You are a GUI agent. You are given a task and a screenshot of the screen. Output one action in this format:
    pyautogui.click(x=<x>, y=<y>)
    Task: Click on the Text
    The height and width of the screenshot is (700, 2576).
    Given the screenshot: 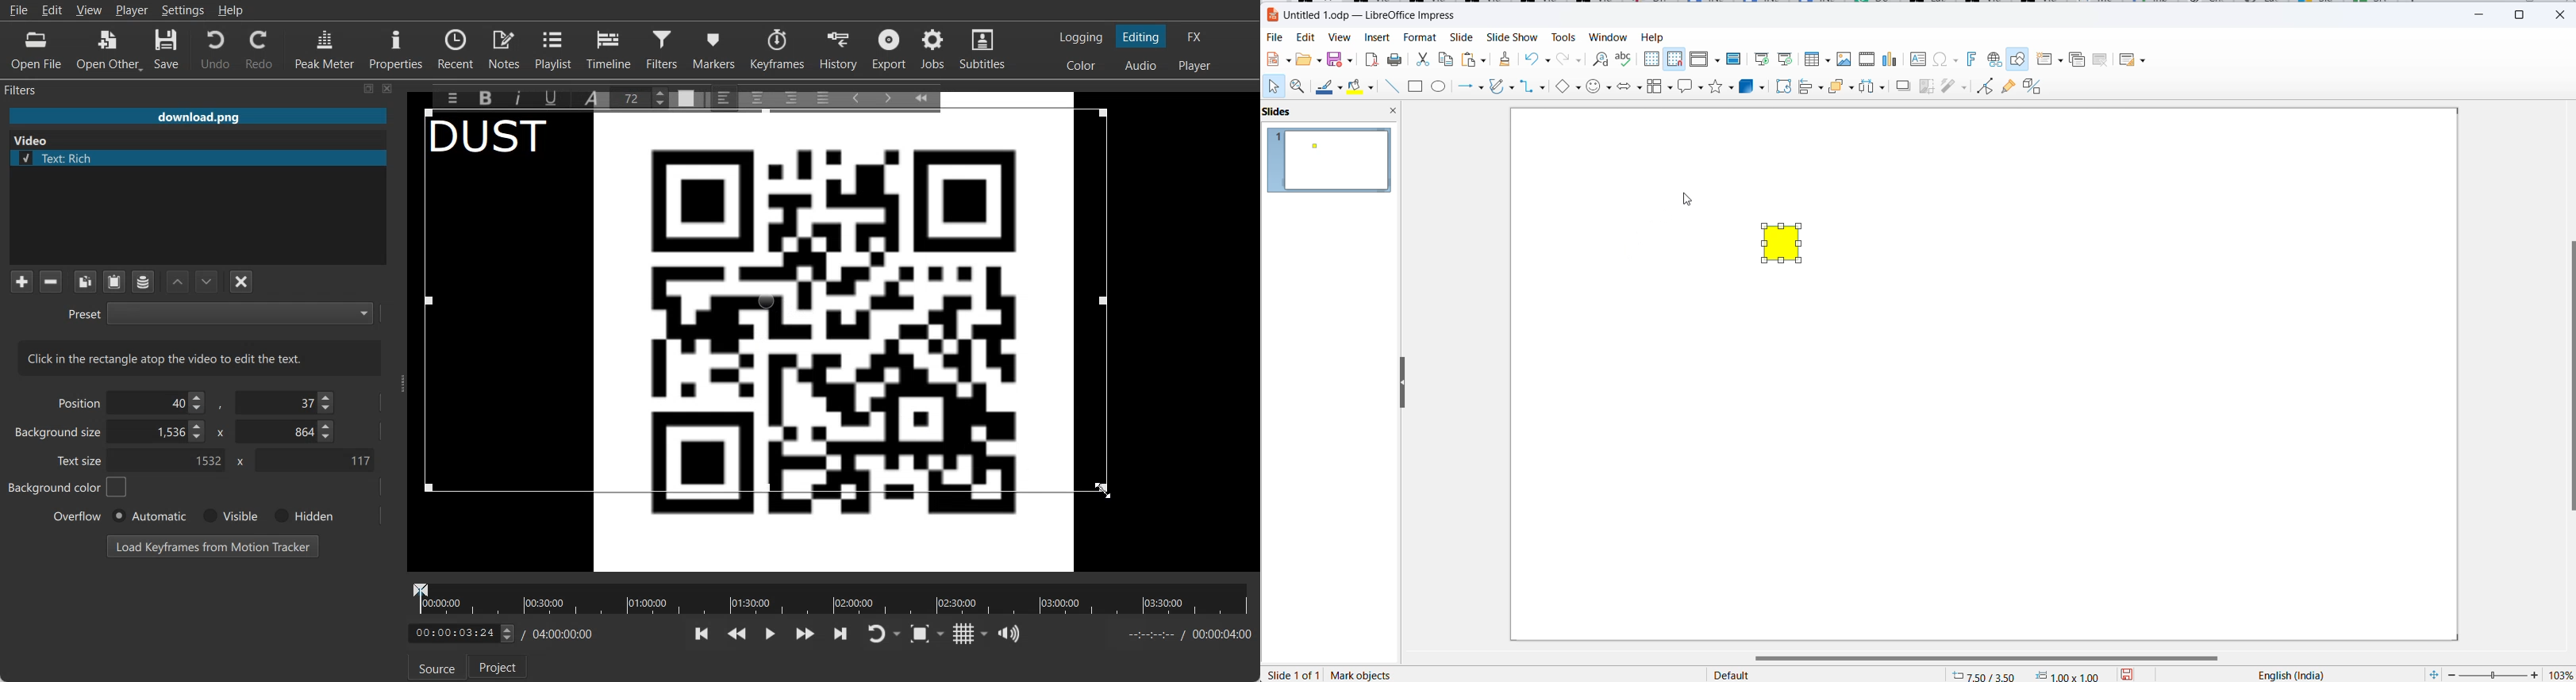 What is the action you would take?
    pyautogui.click(x=499, y=140)
    